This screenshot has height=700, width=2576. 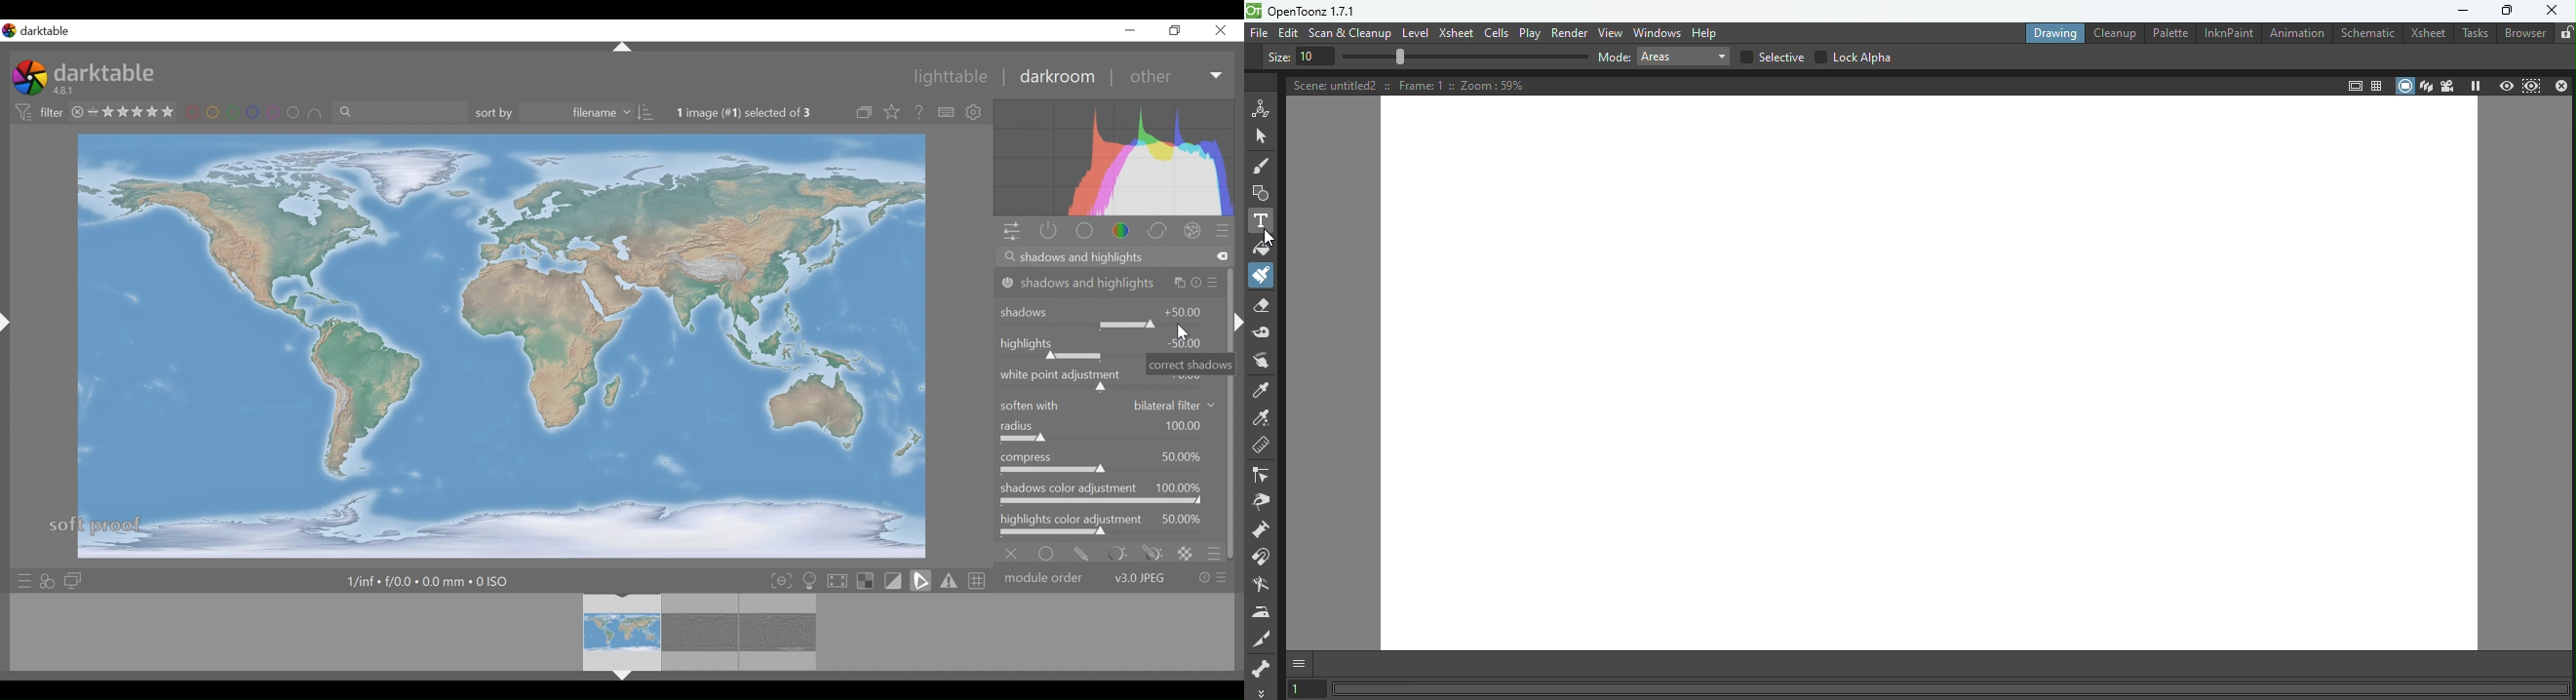 I want to click on RGB picker tool, so click(x=1265, y=417).